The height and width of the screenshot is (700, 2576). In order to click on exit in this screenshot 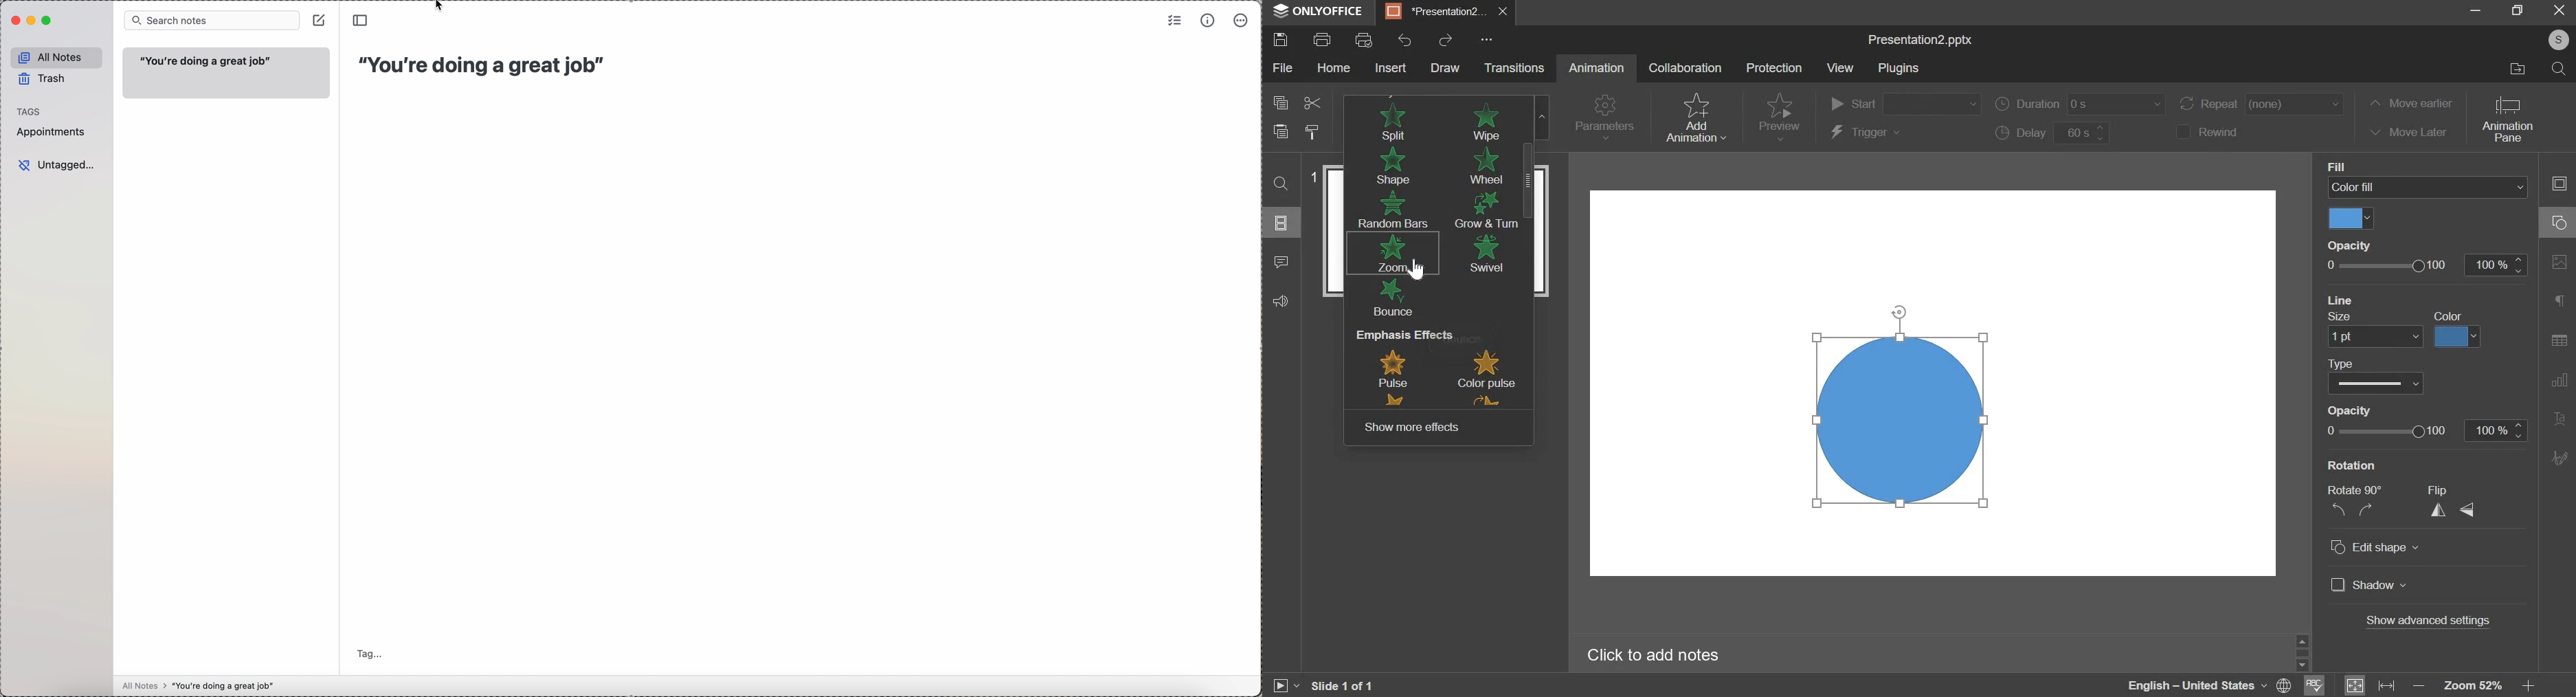, I will do `click(2562, 11)`.